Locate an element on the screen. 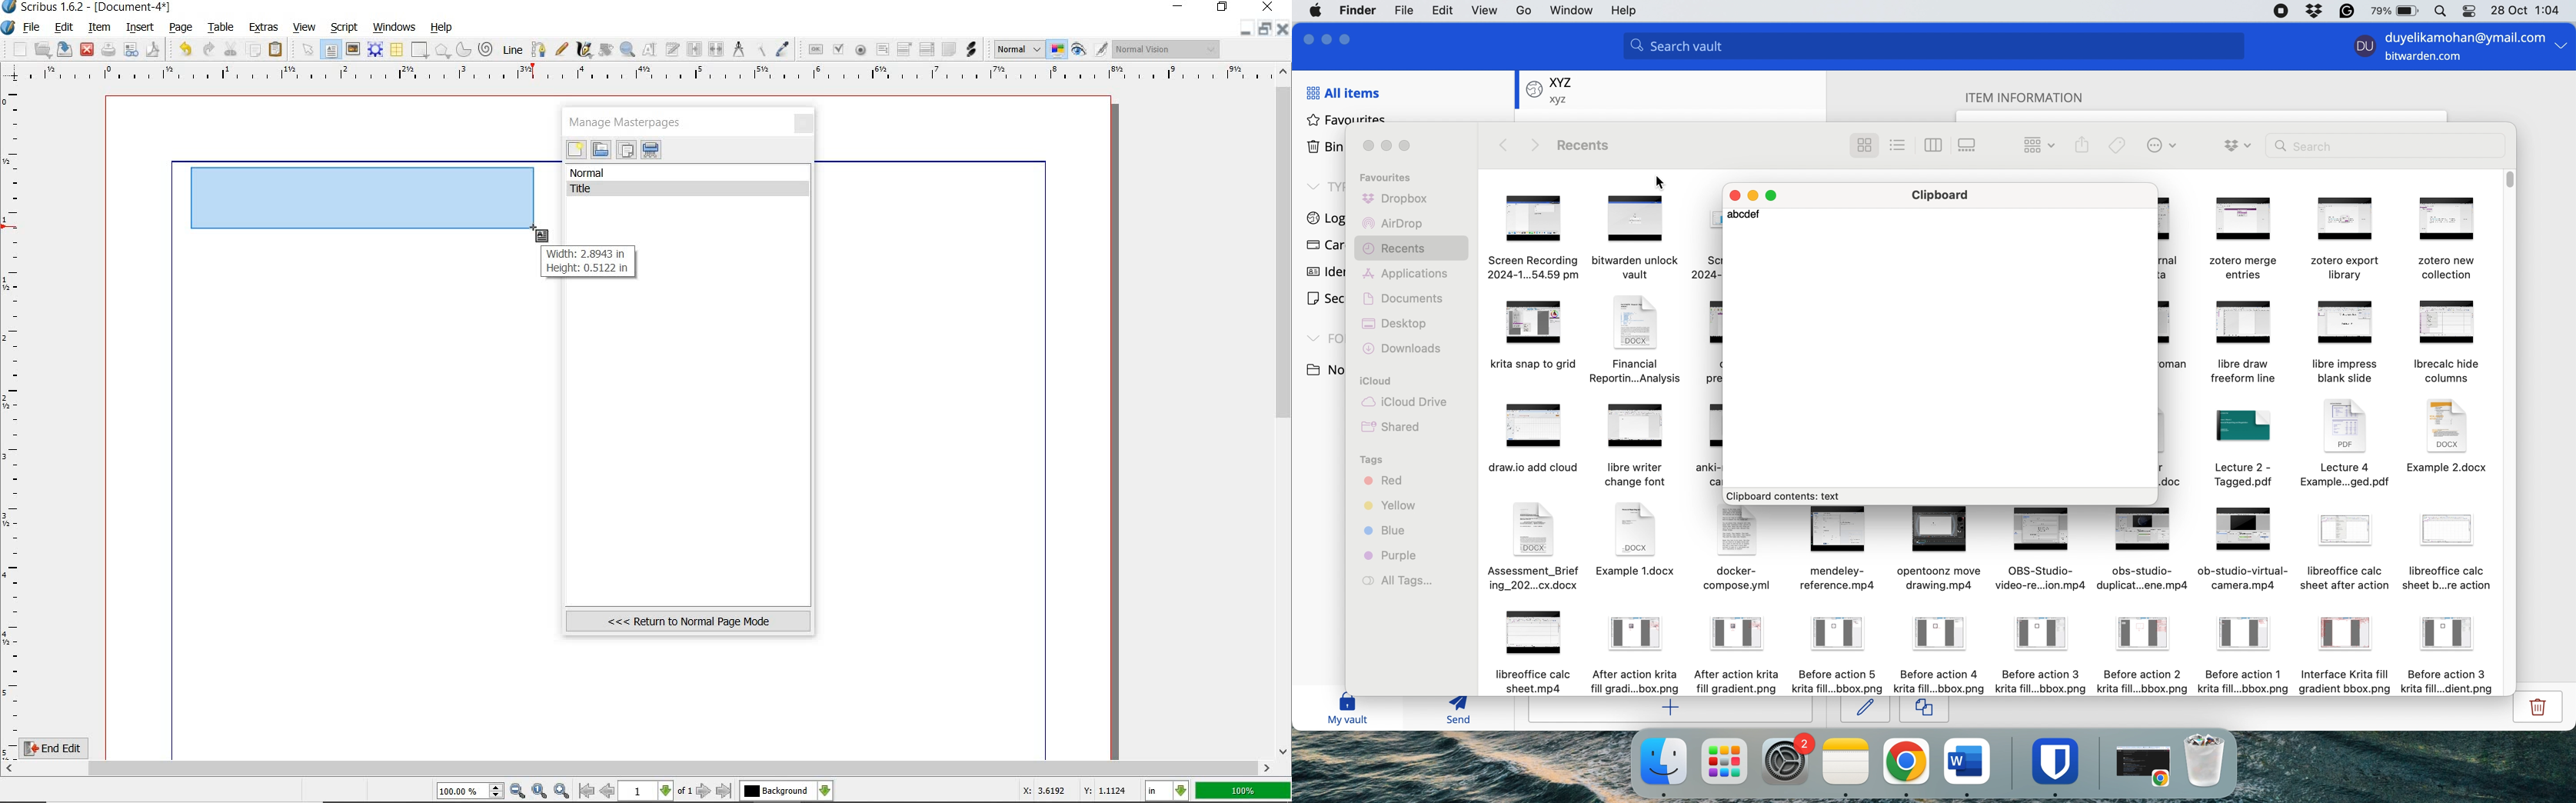 This screenshot has width=2576, height=812. help is located at coordinates (1628, 11).